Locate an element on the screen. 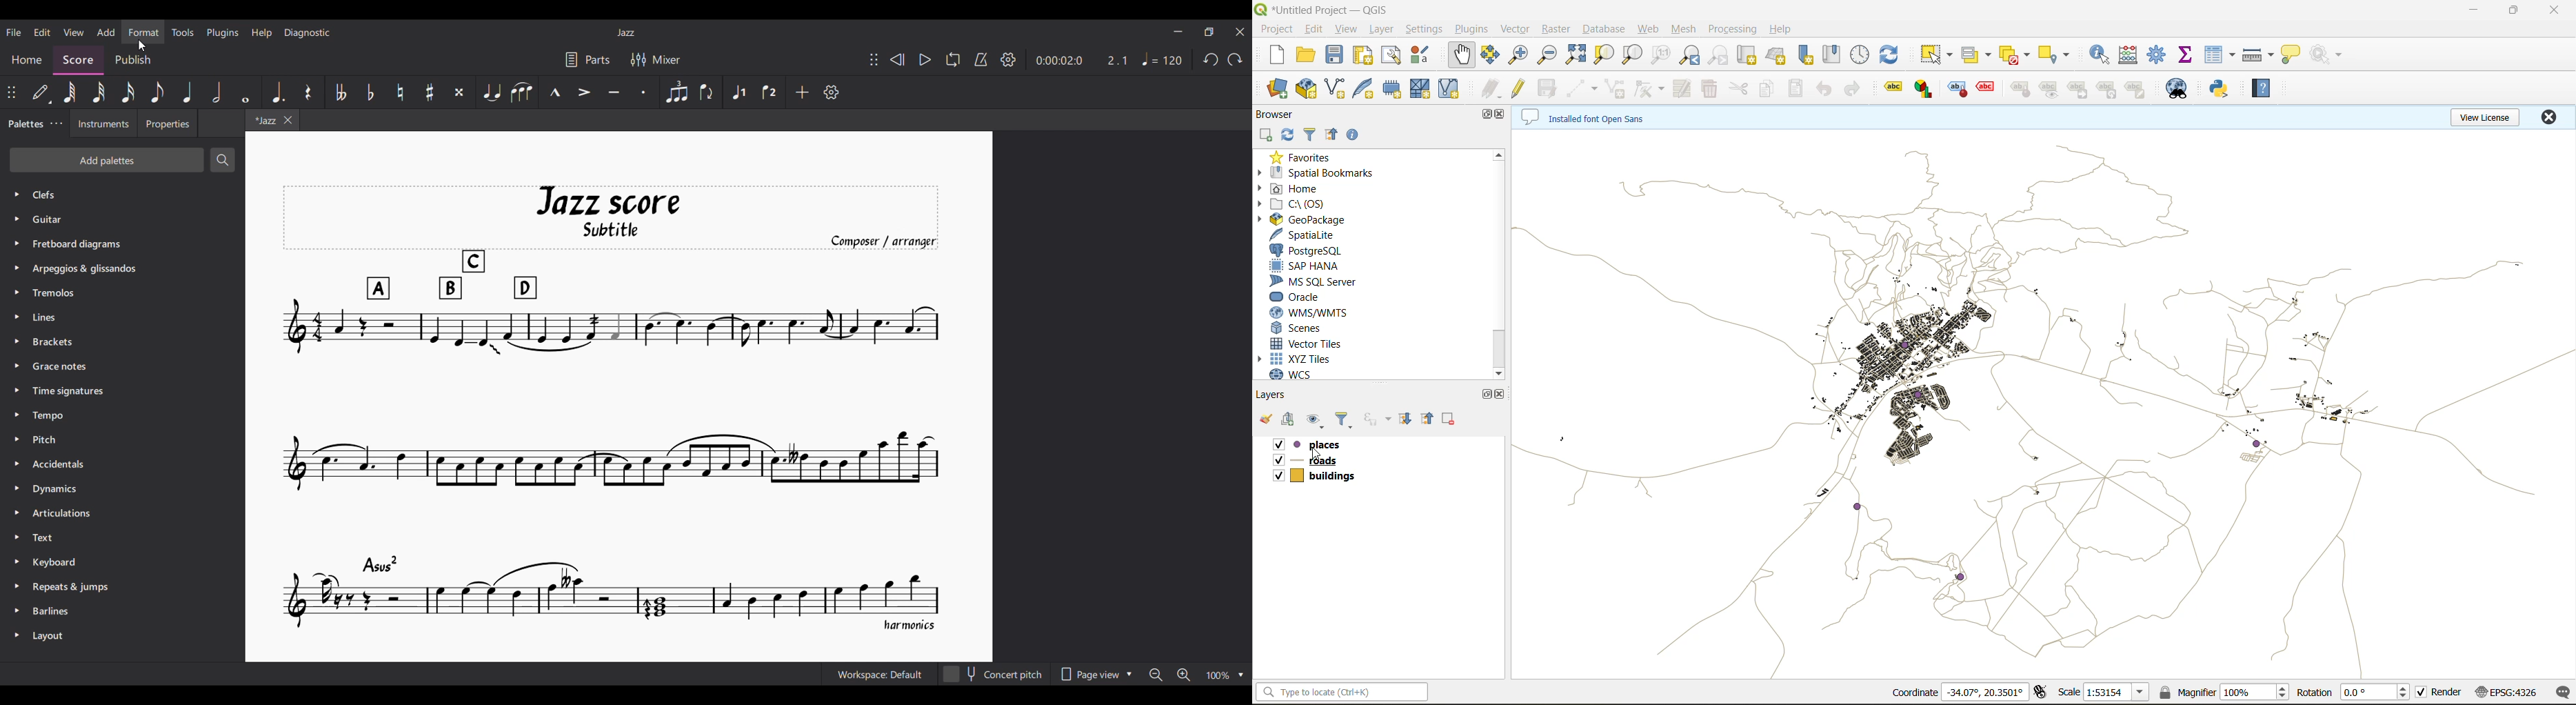 The height and width of the screenshot is (728, 2576). browser is located at coordinates (1285, 115).